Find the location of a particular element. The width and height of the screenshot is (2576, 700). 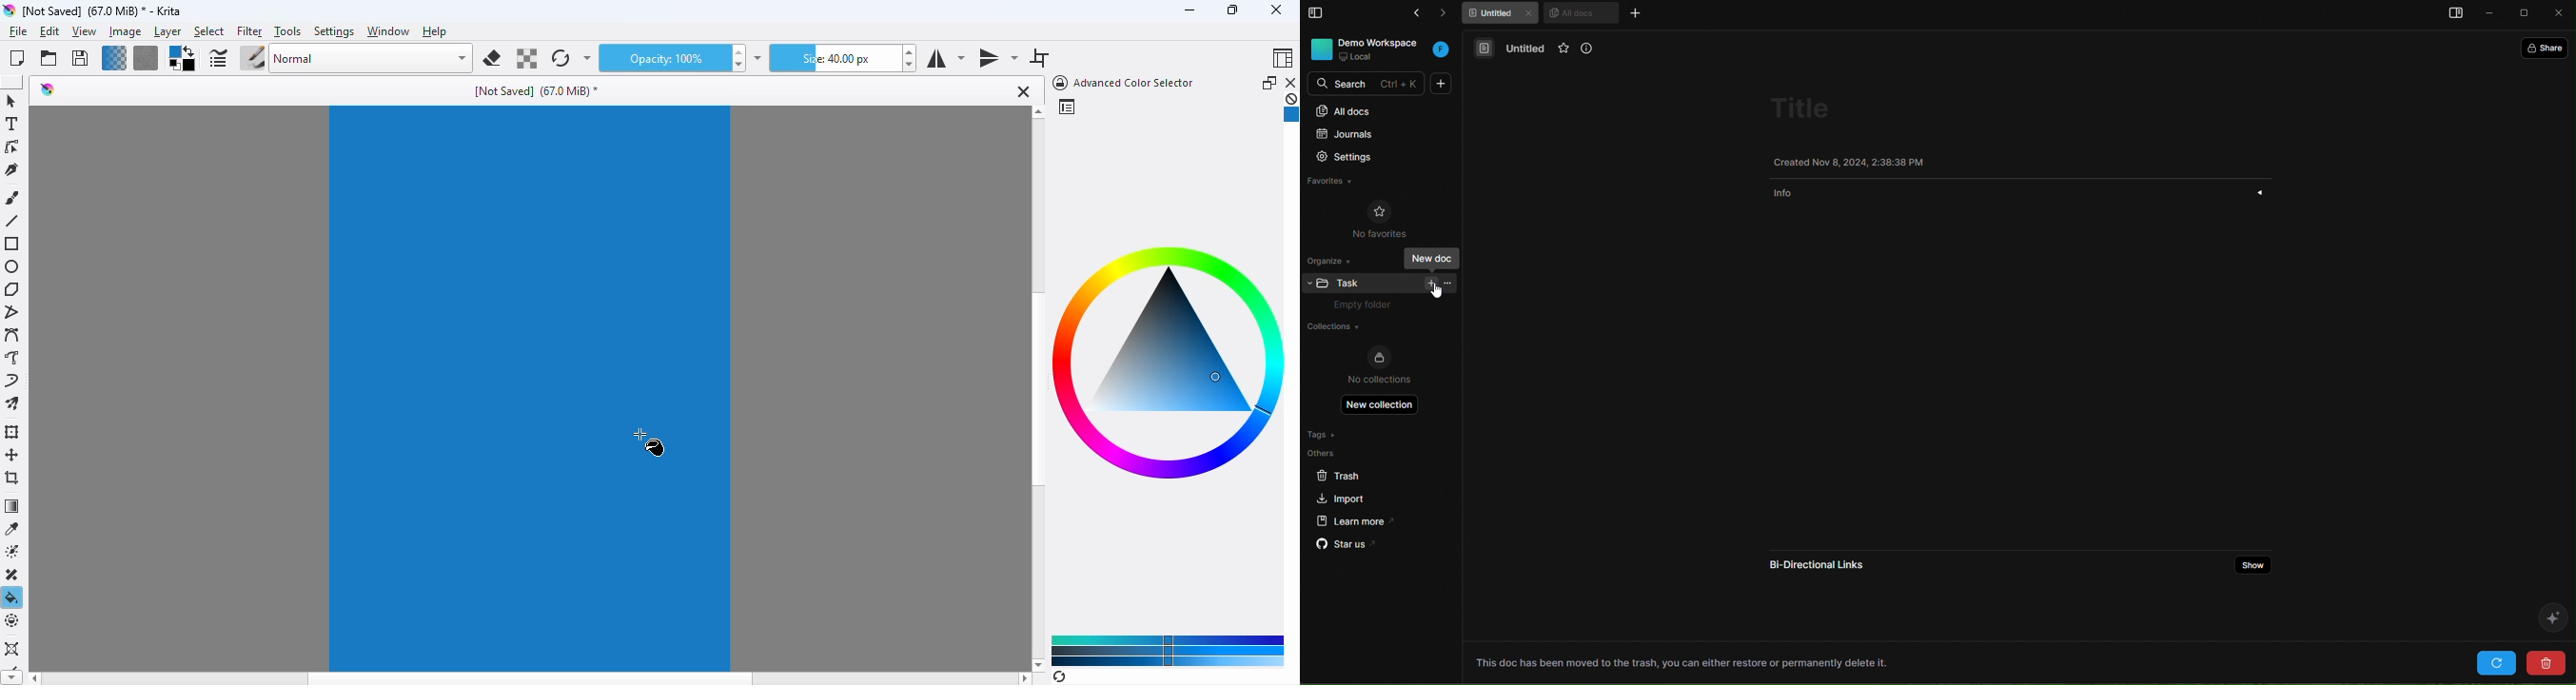

reload original preset is located at coordinates (561, 58).